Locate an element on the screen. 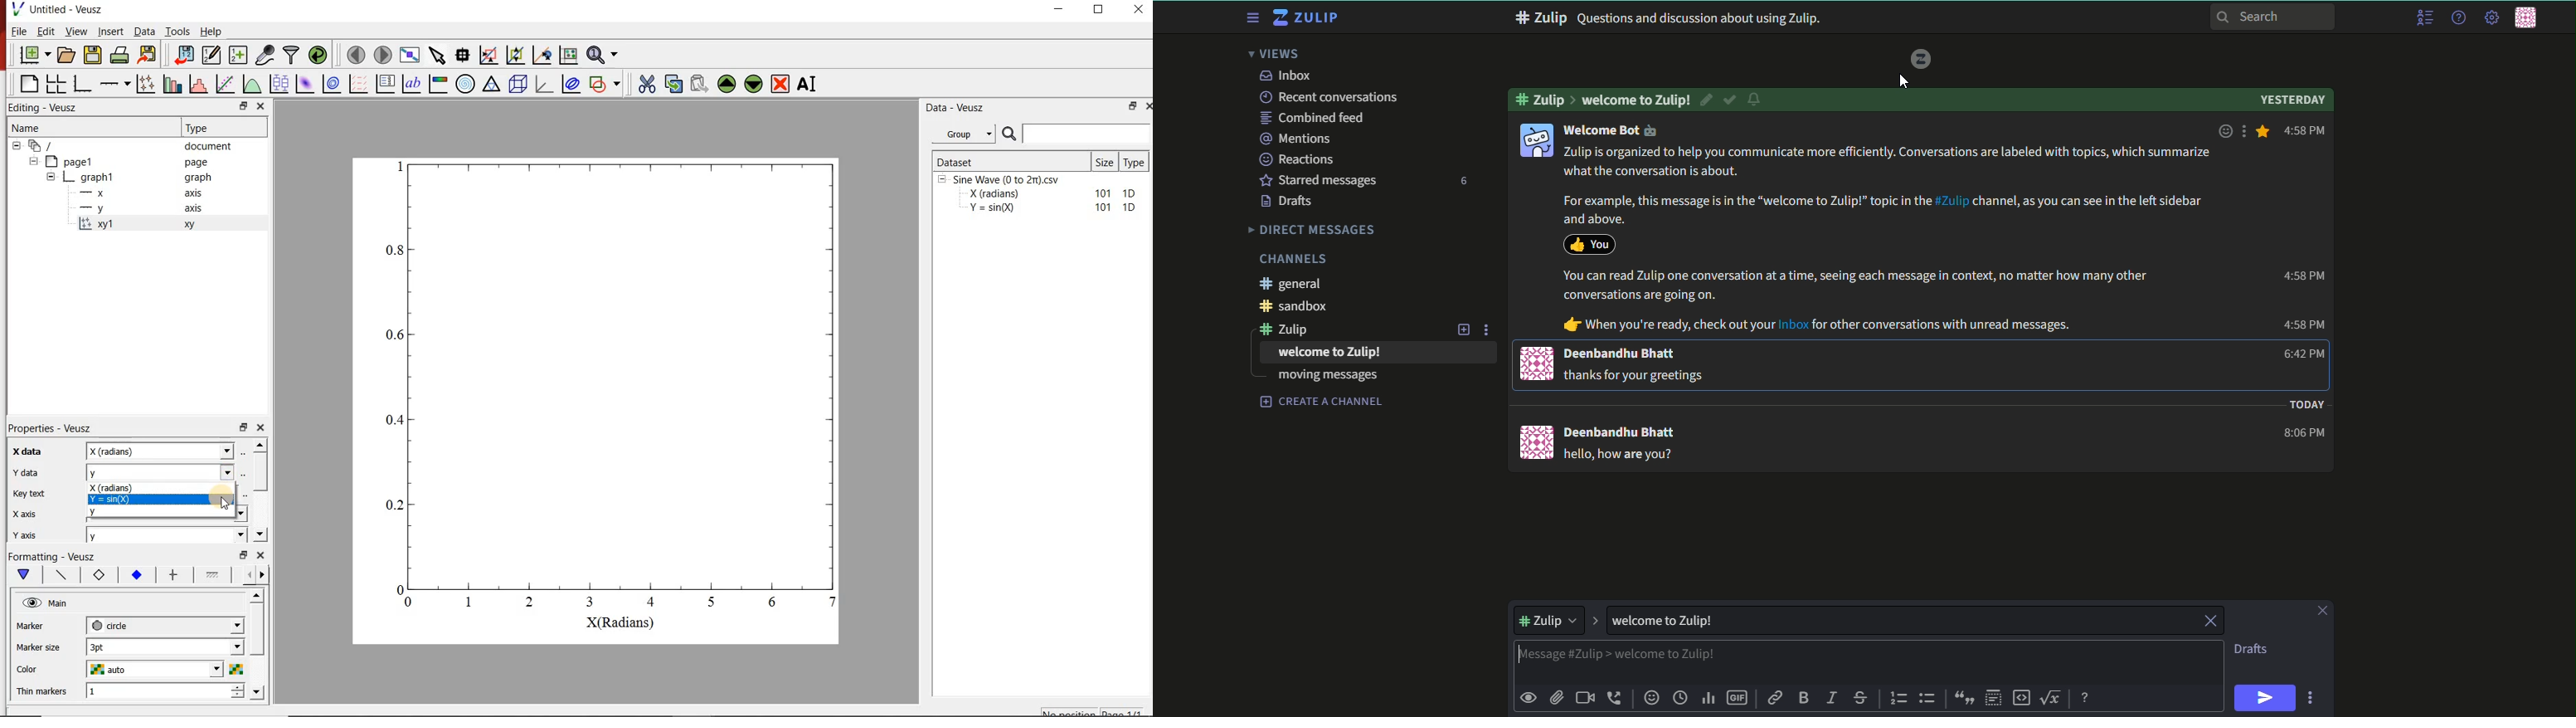  dropdown is located at coordinates (1546, 618).